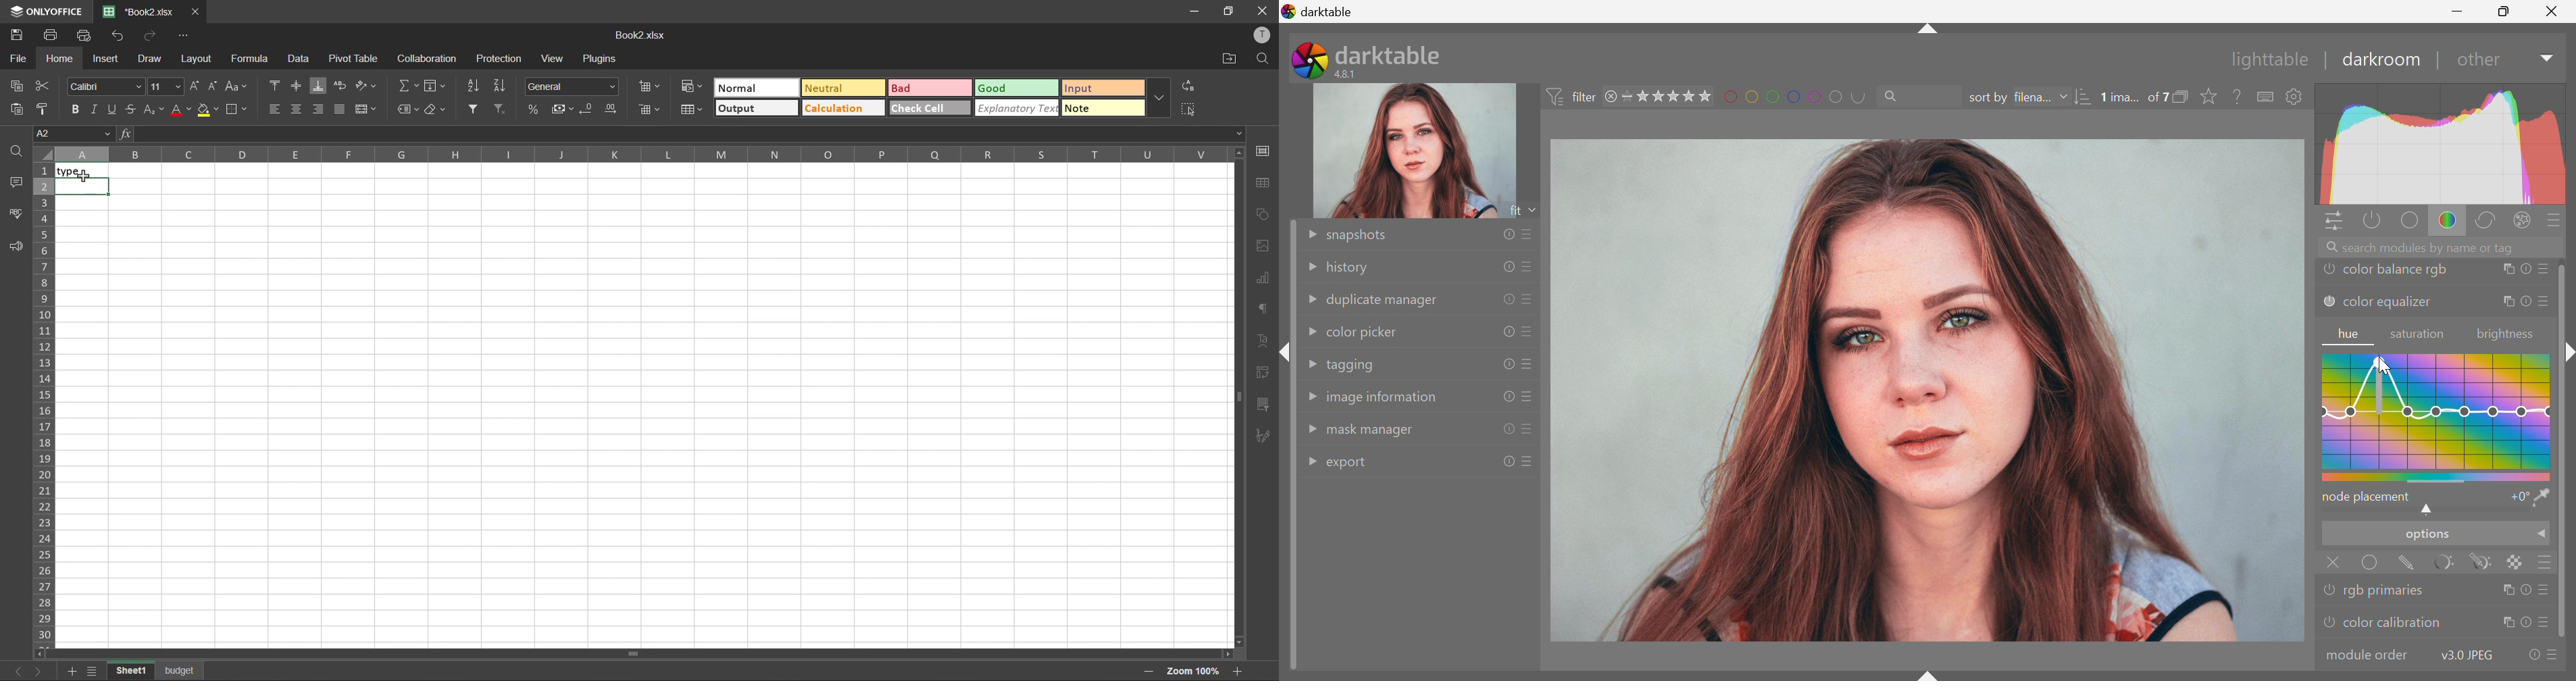 The height and width of the screenshot is (700, 2576). Describe the element at coordinates (2553, 11) in the screenshot. I see `` at that location.